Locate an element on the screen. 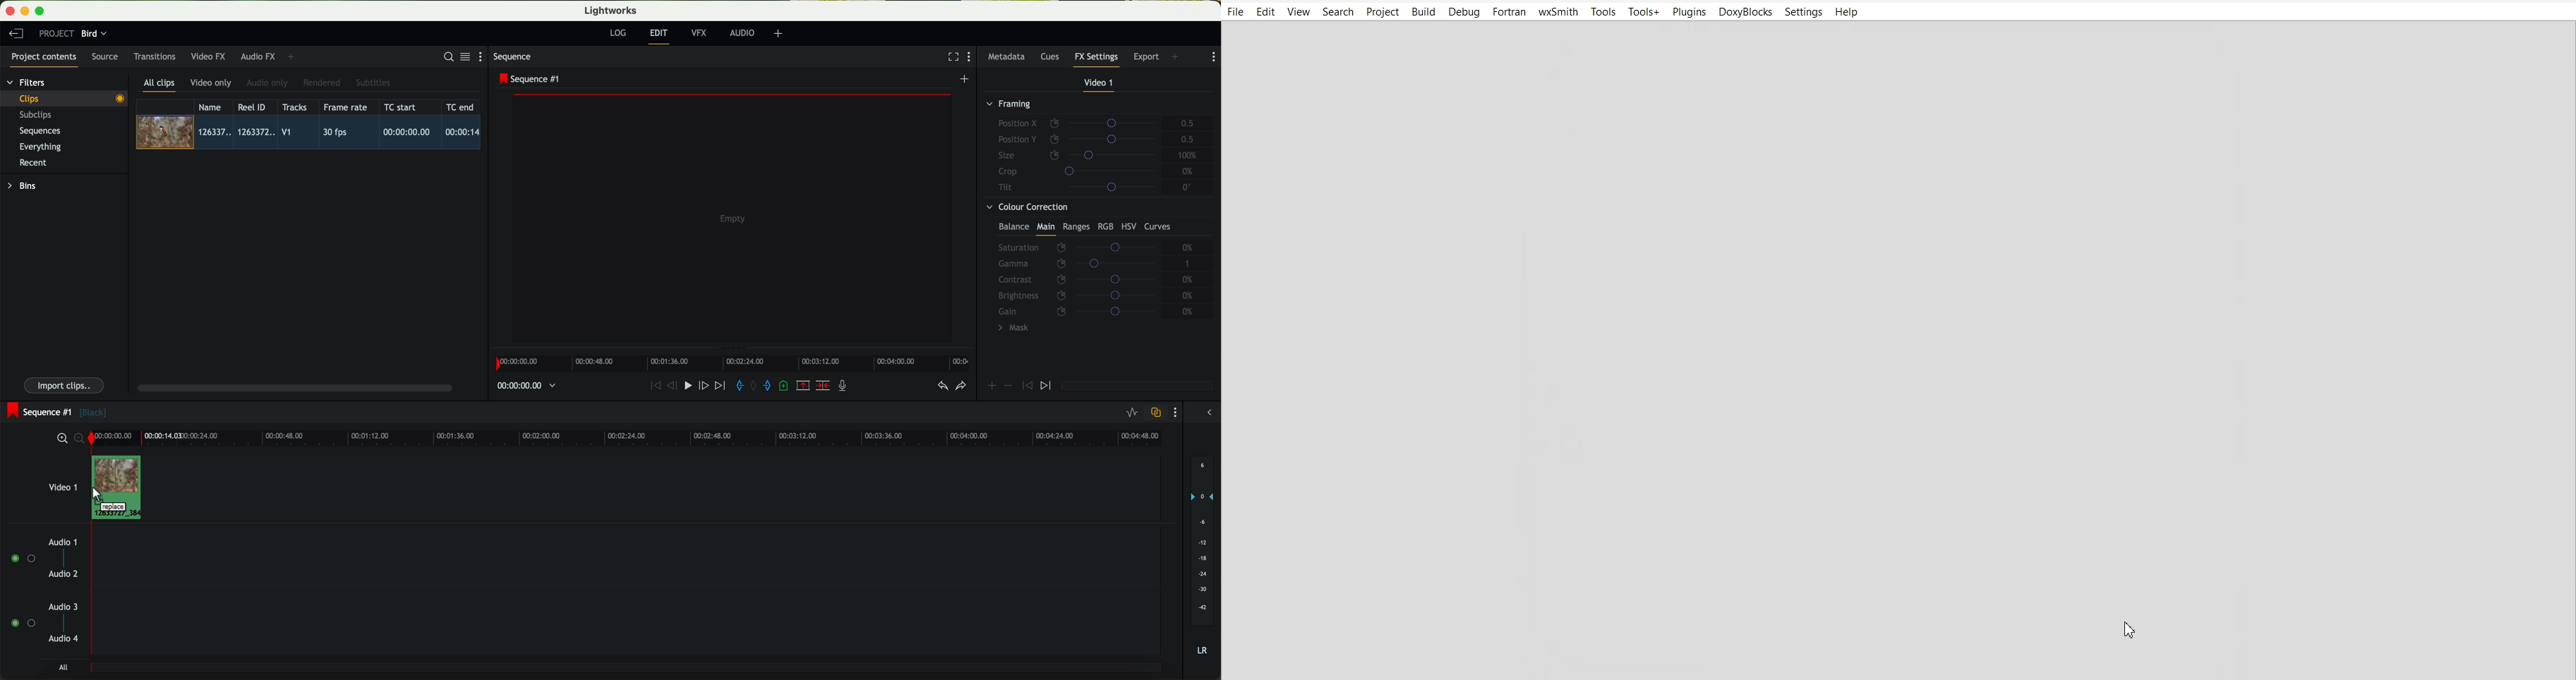 The image size is (2576, 700). Debug is located at coordinates (1464, 12).